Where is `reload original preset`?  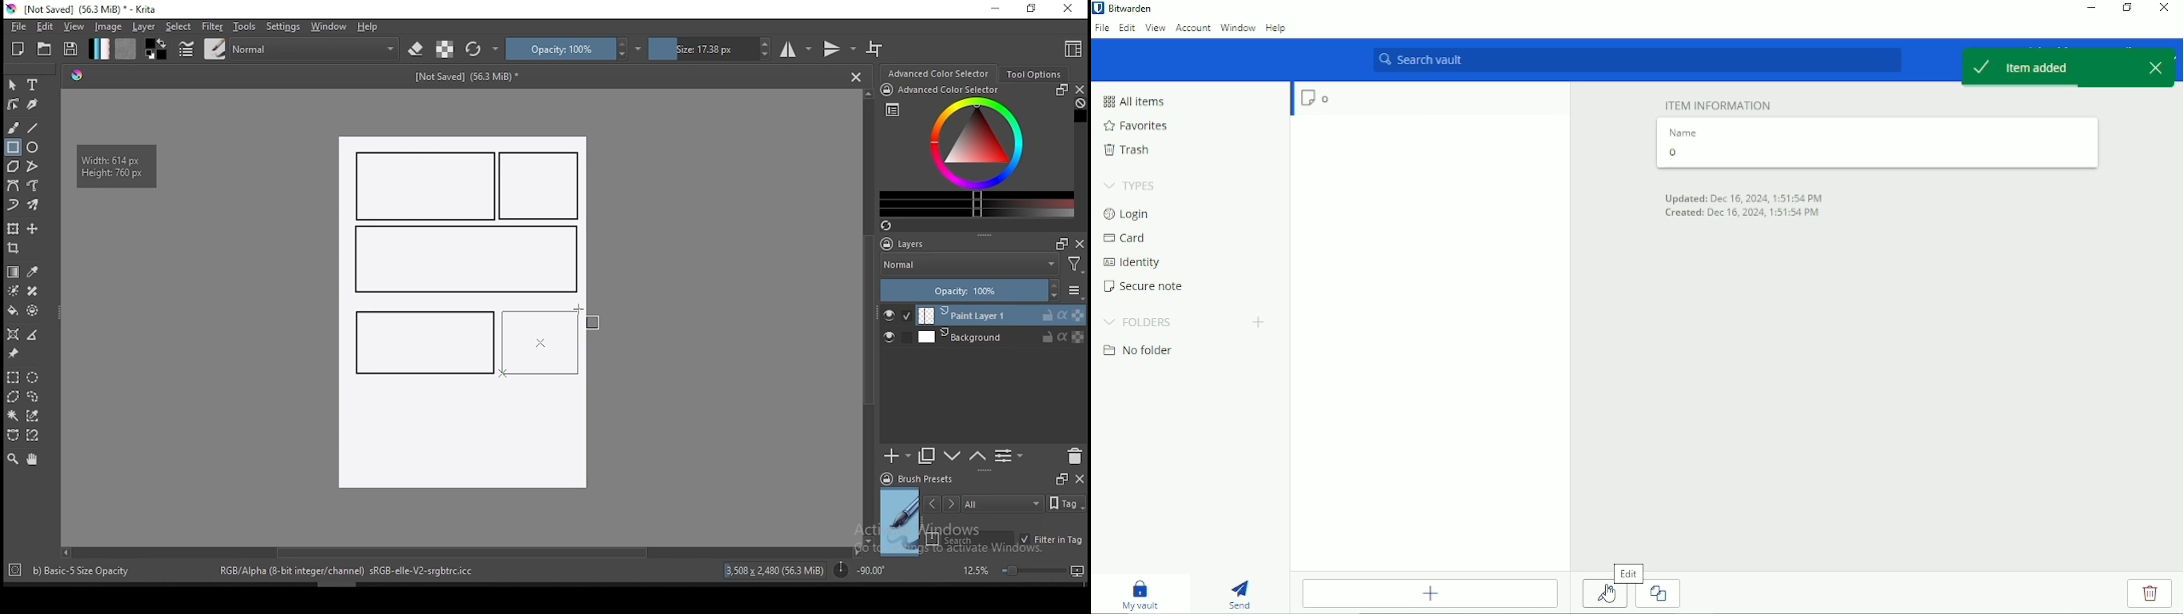
reload original preset is located at coordinates (483, 49).